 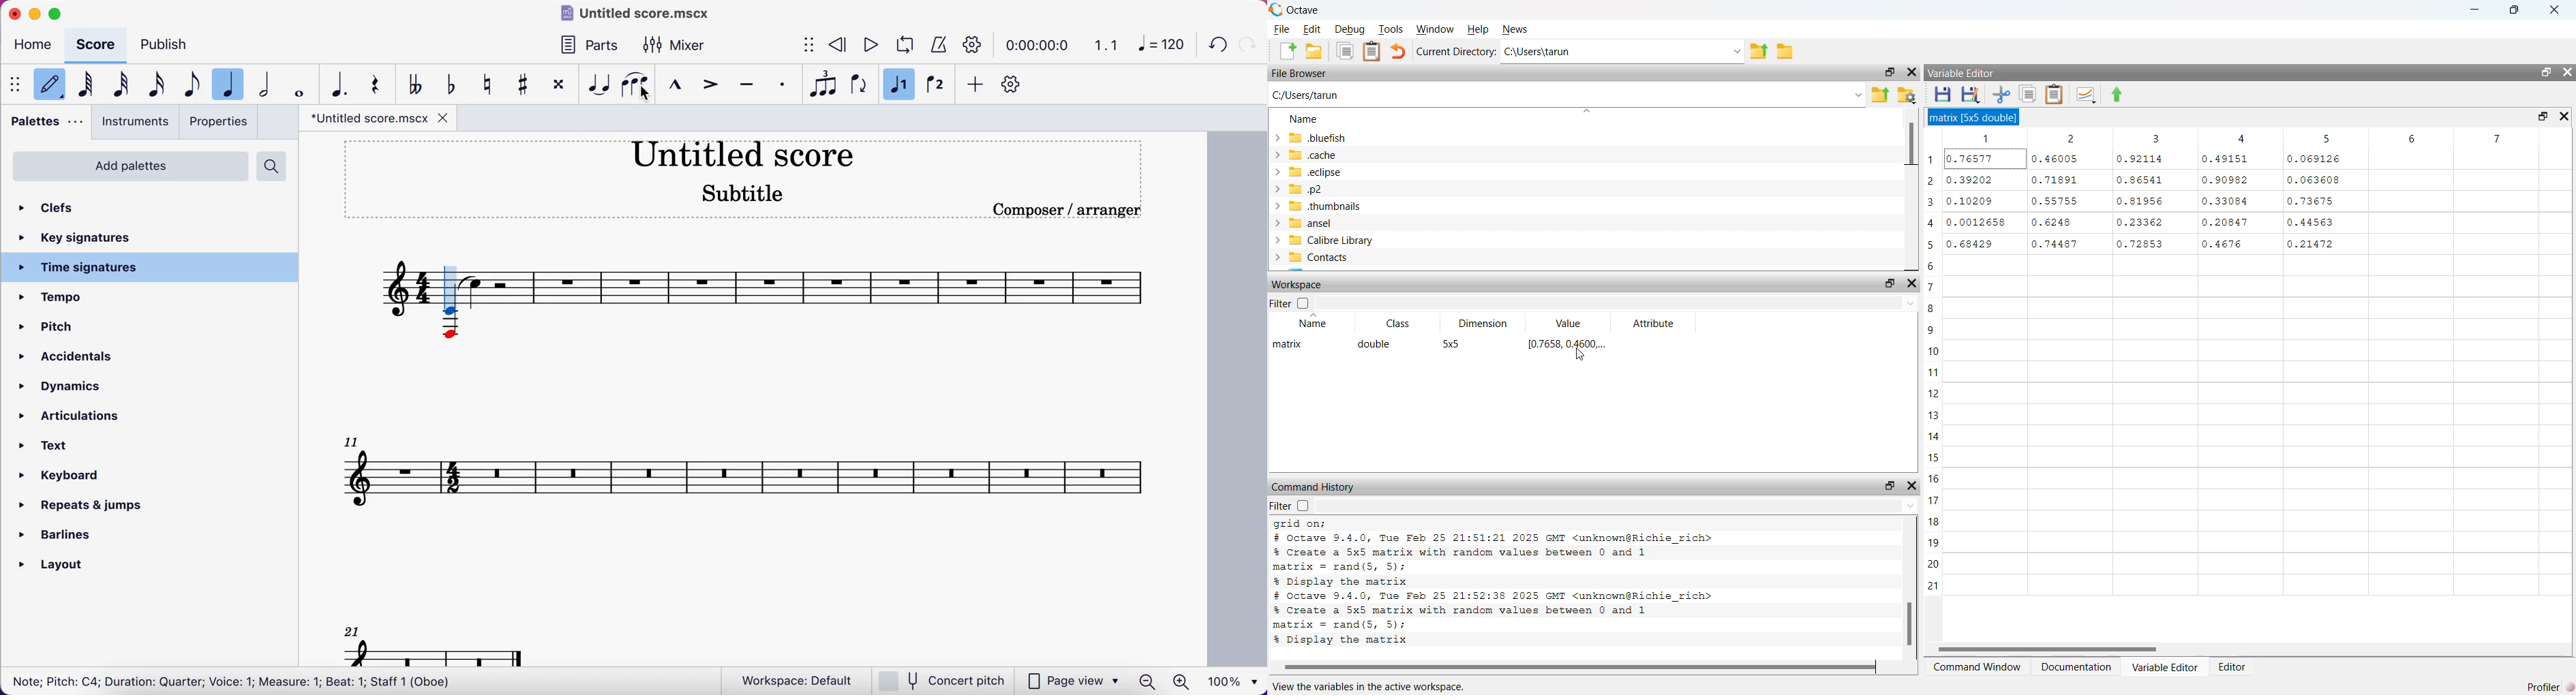 What do you see at coordinates (799, 45) in the screenshot?
I see `show/hide options` at bounding box center [799, 45].